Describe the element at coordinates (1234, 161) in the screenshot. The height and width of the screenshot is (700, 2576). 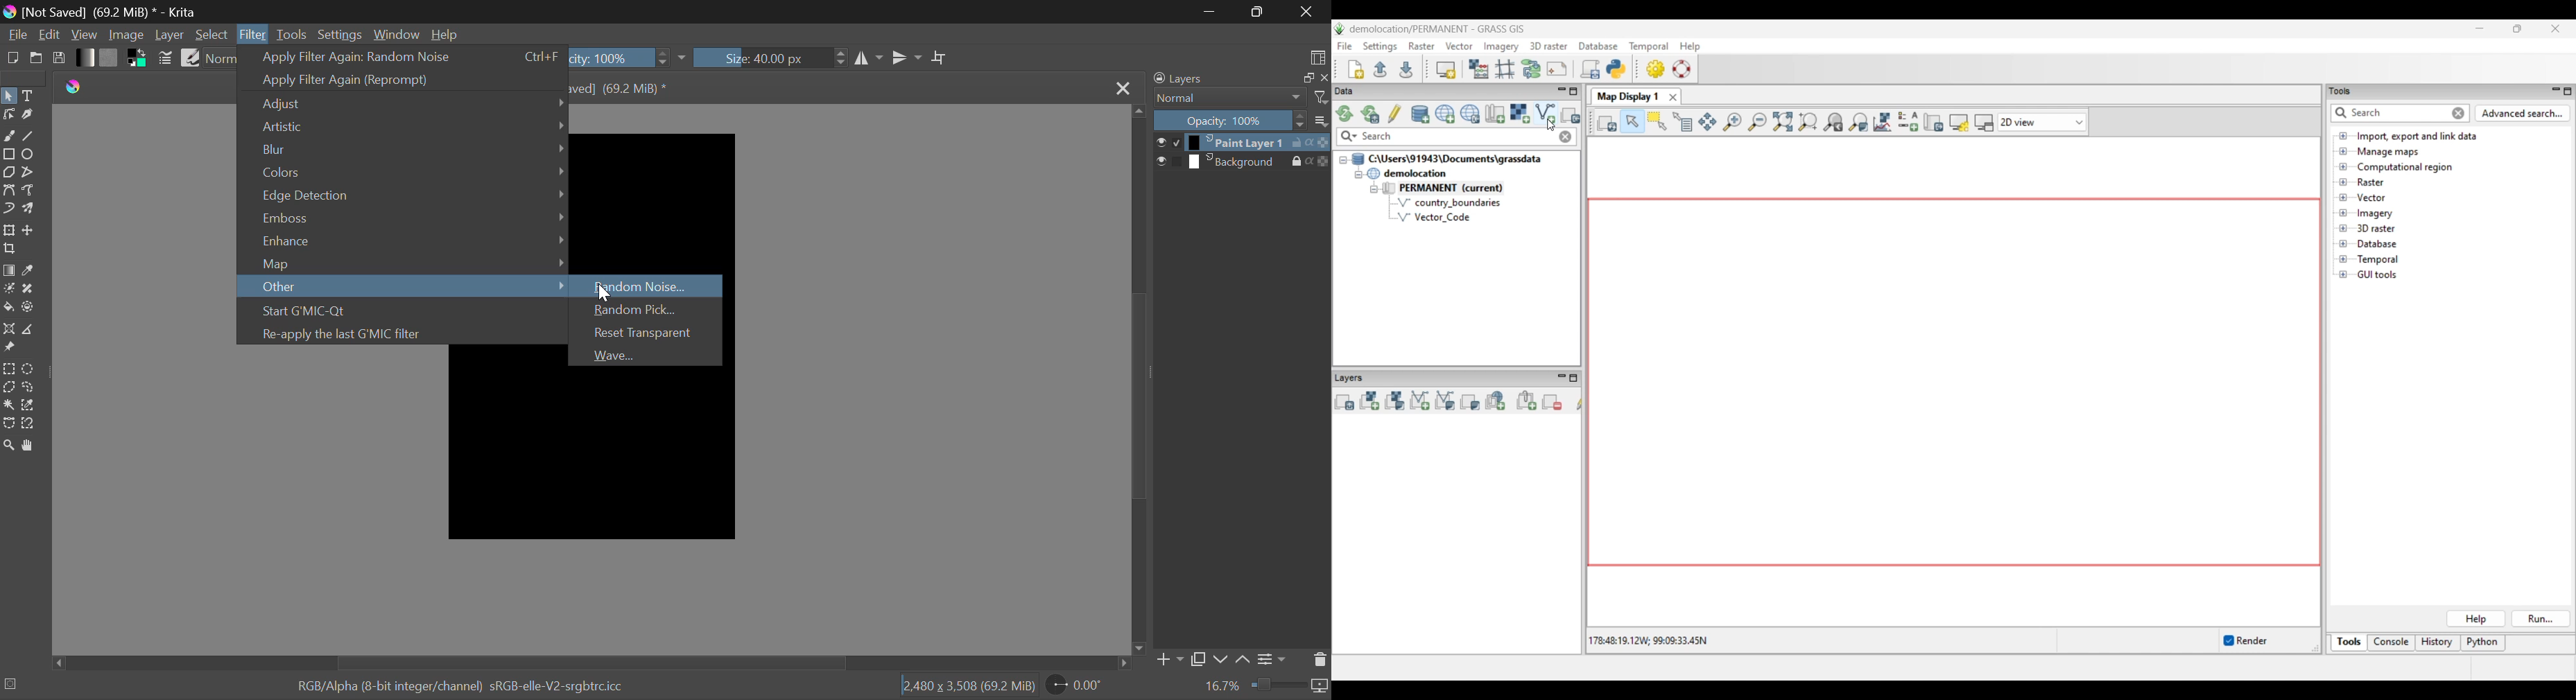
I see `background` at that location.